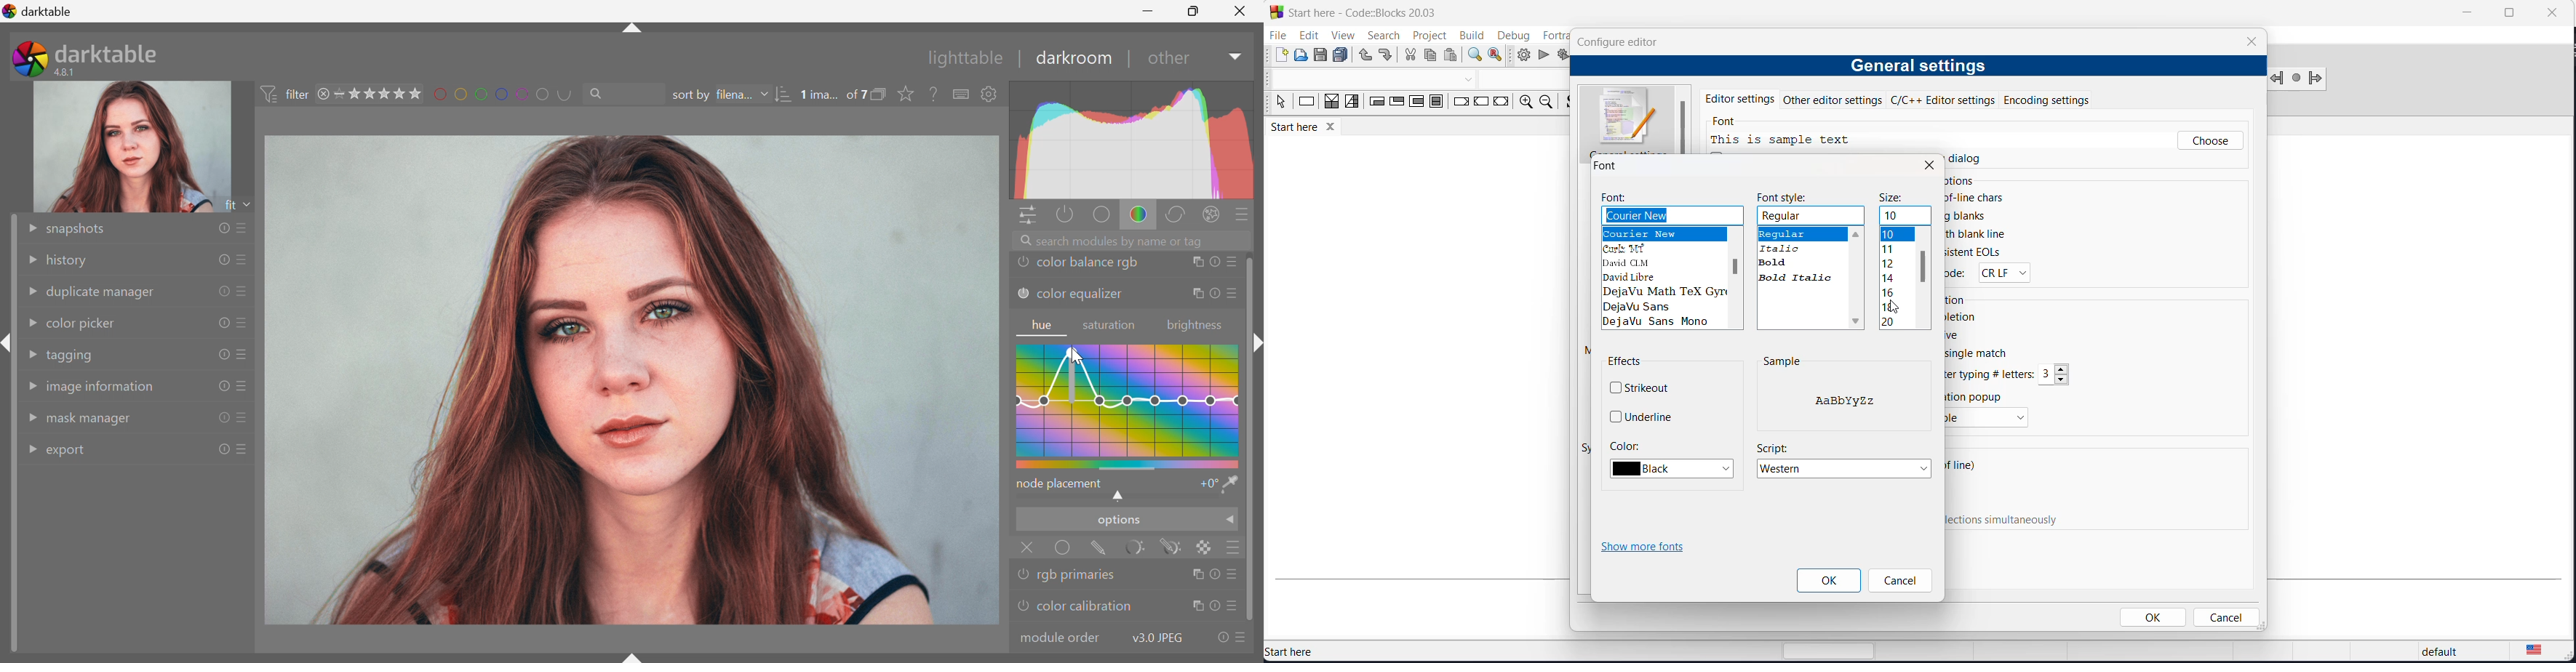 The image size is (2576, 672). What do you see at coordinates (1214, 294) in the screenshot?
I see `reset` at bounding box center [1214, 294].